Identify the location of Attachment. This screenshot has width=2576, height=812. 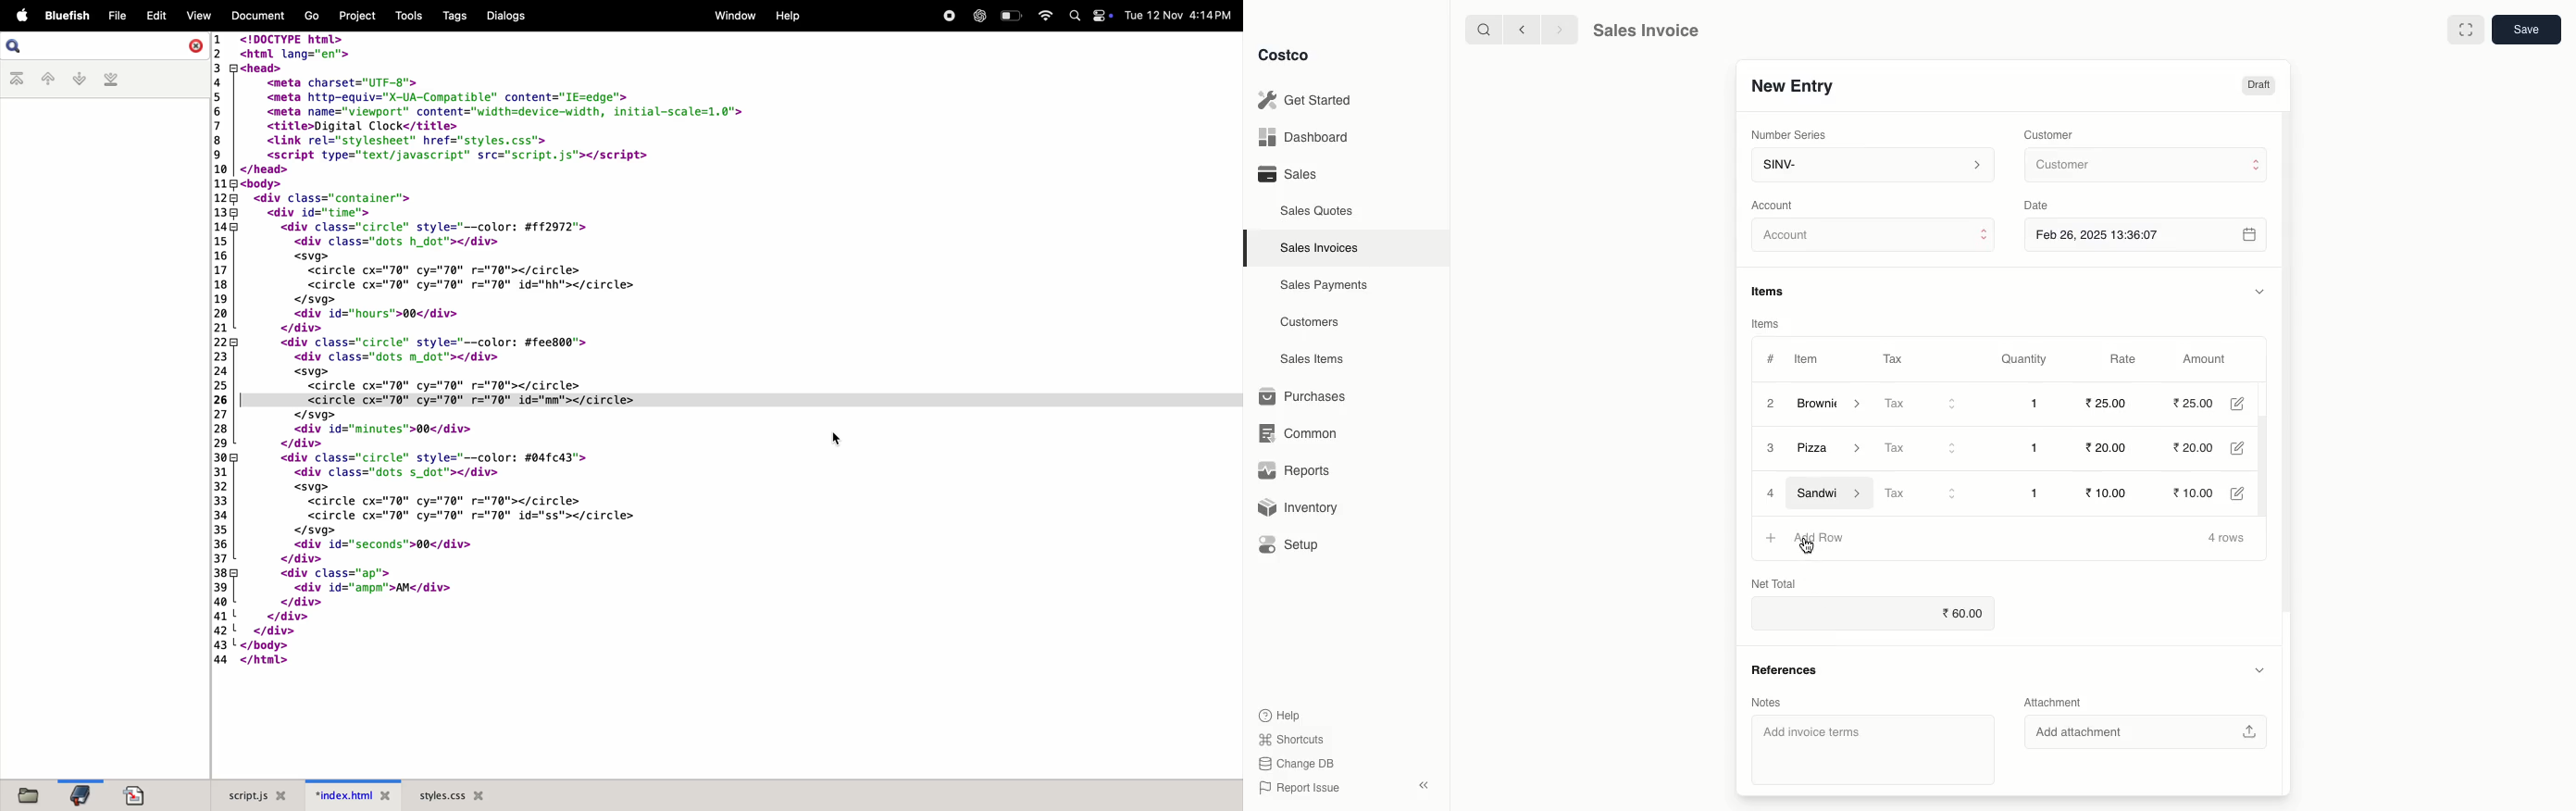
(2054, 704).